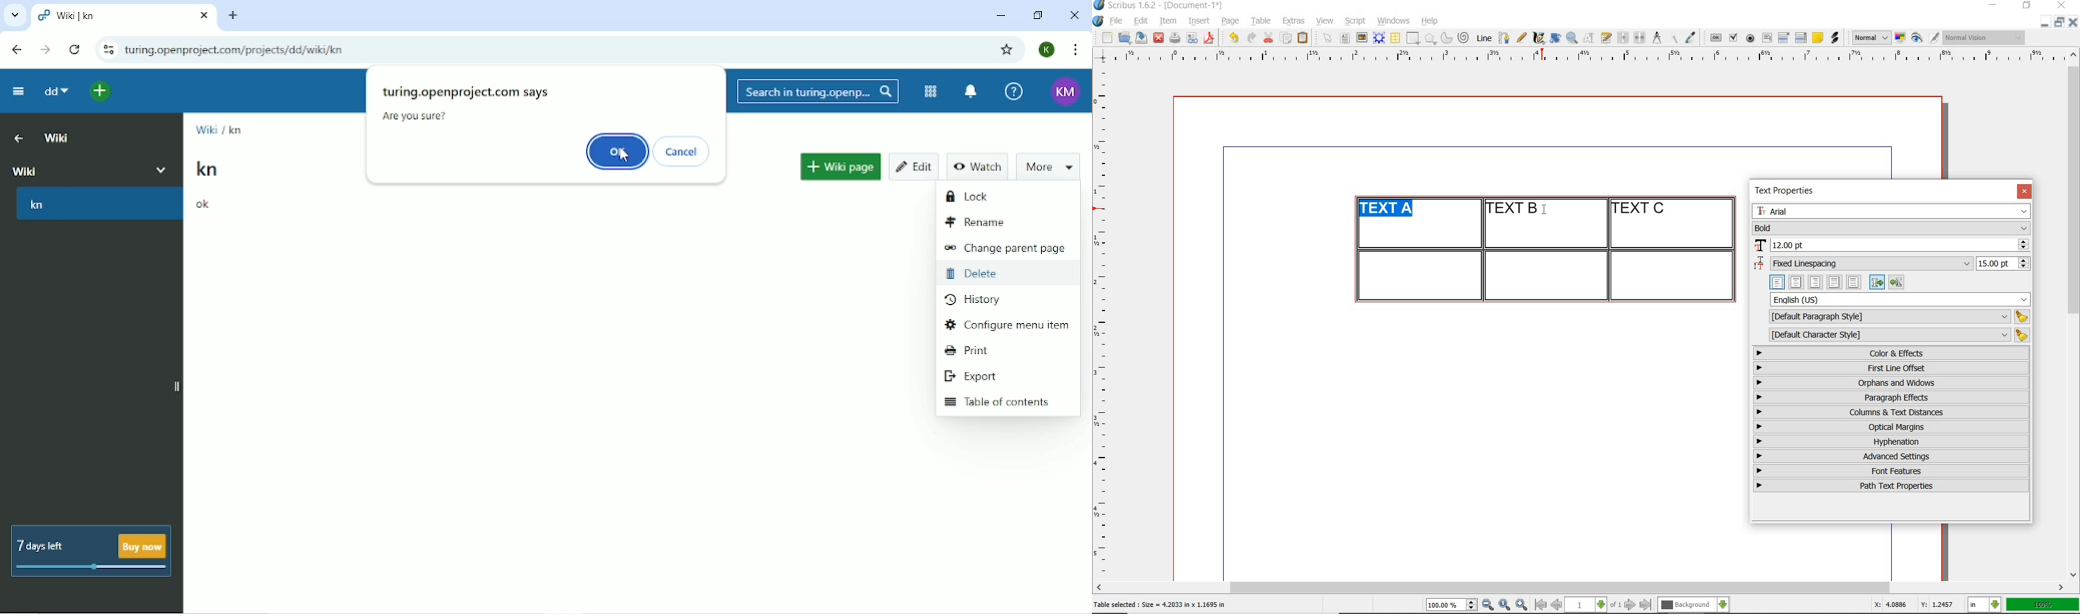 This screenshot has width=2100, height=616. I want to click on table, so click(1396, 38).